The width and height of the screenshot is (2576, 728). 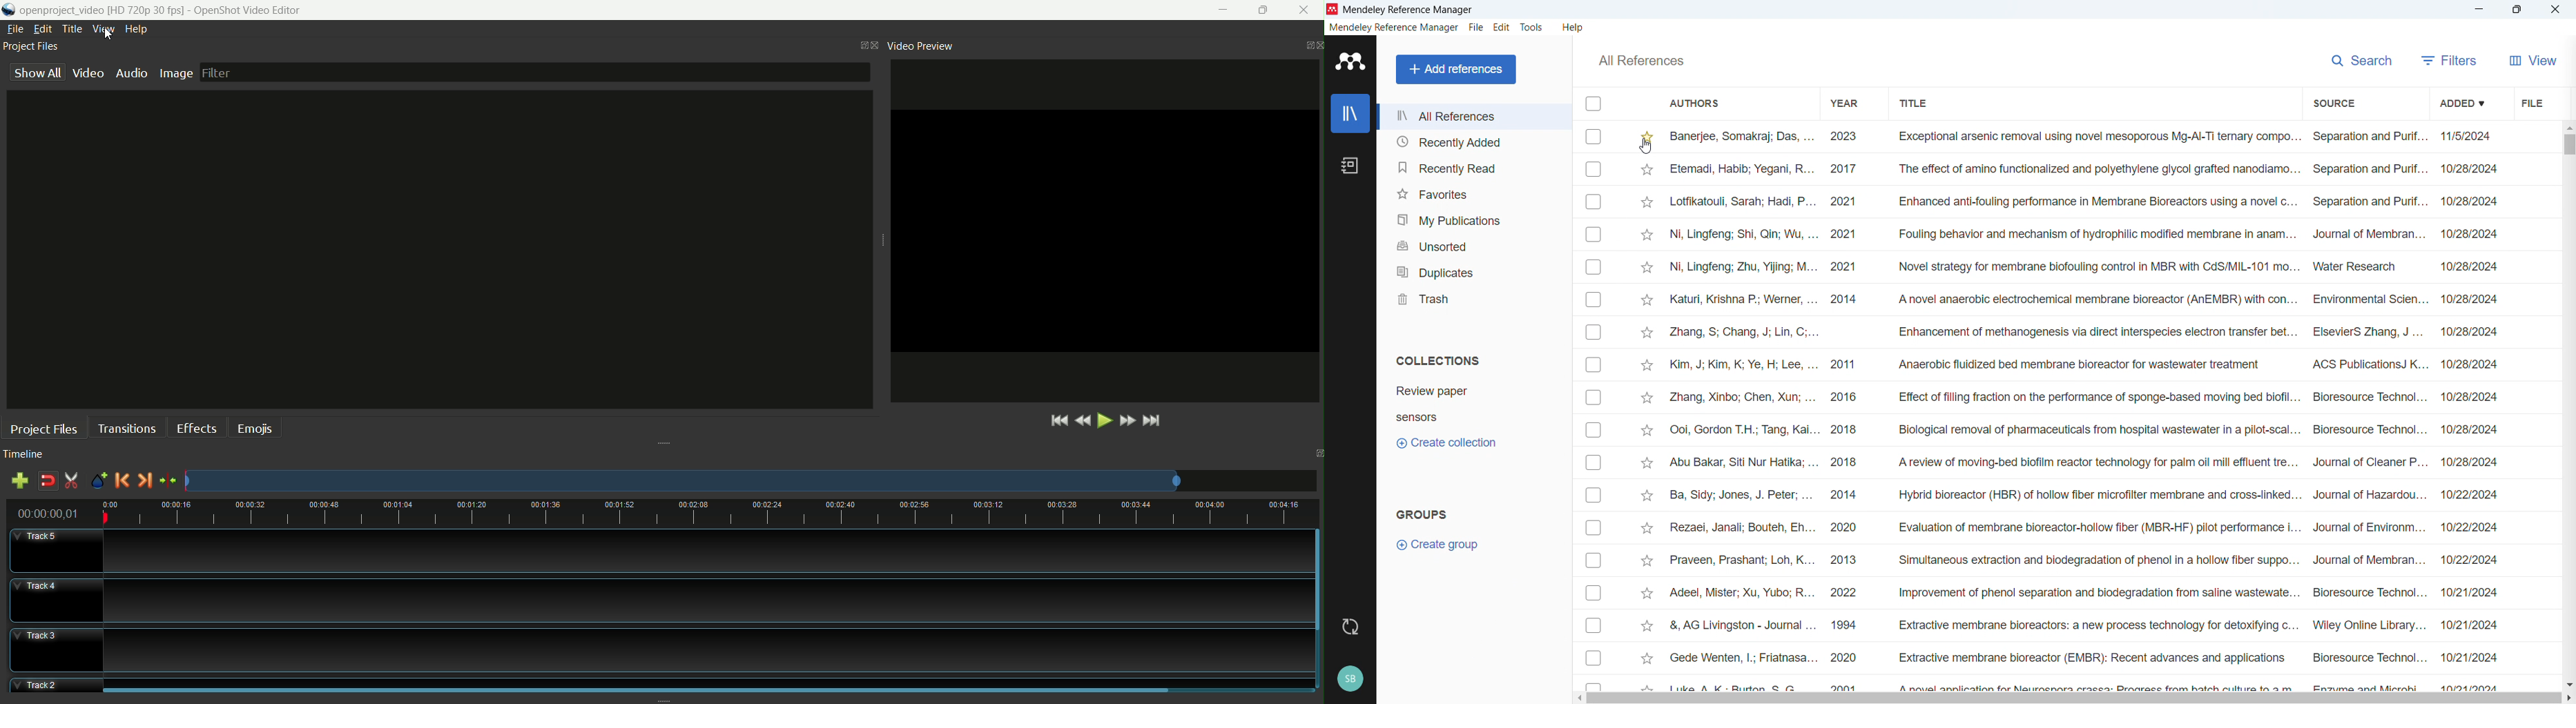 I want to click on file , so click(x=2531, y=102).